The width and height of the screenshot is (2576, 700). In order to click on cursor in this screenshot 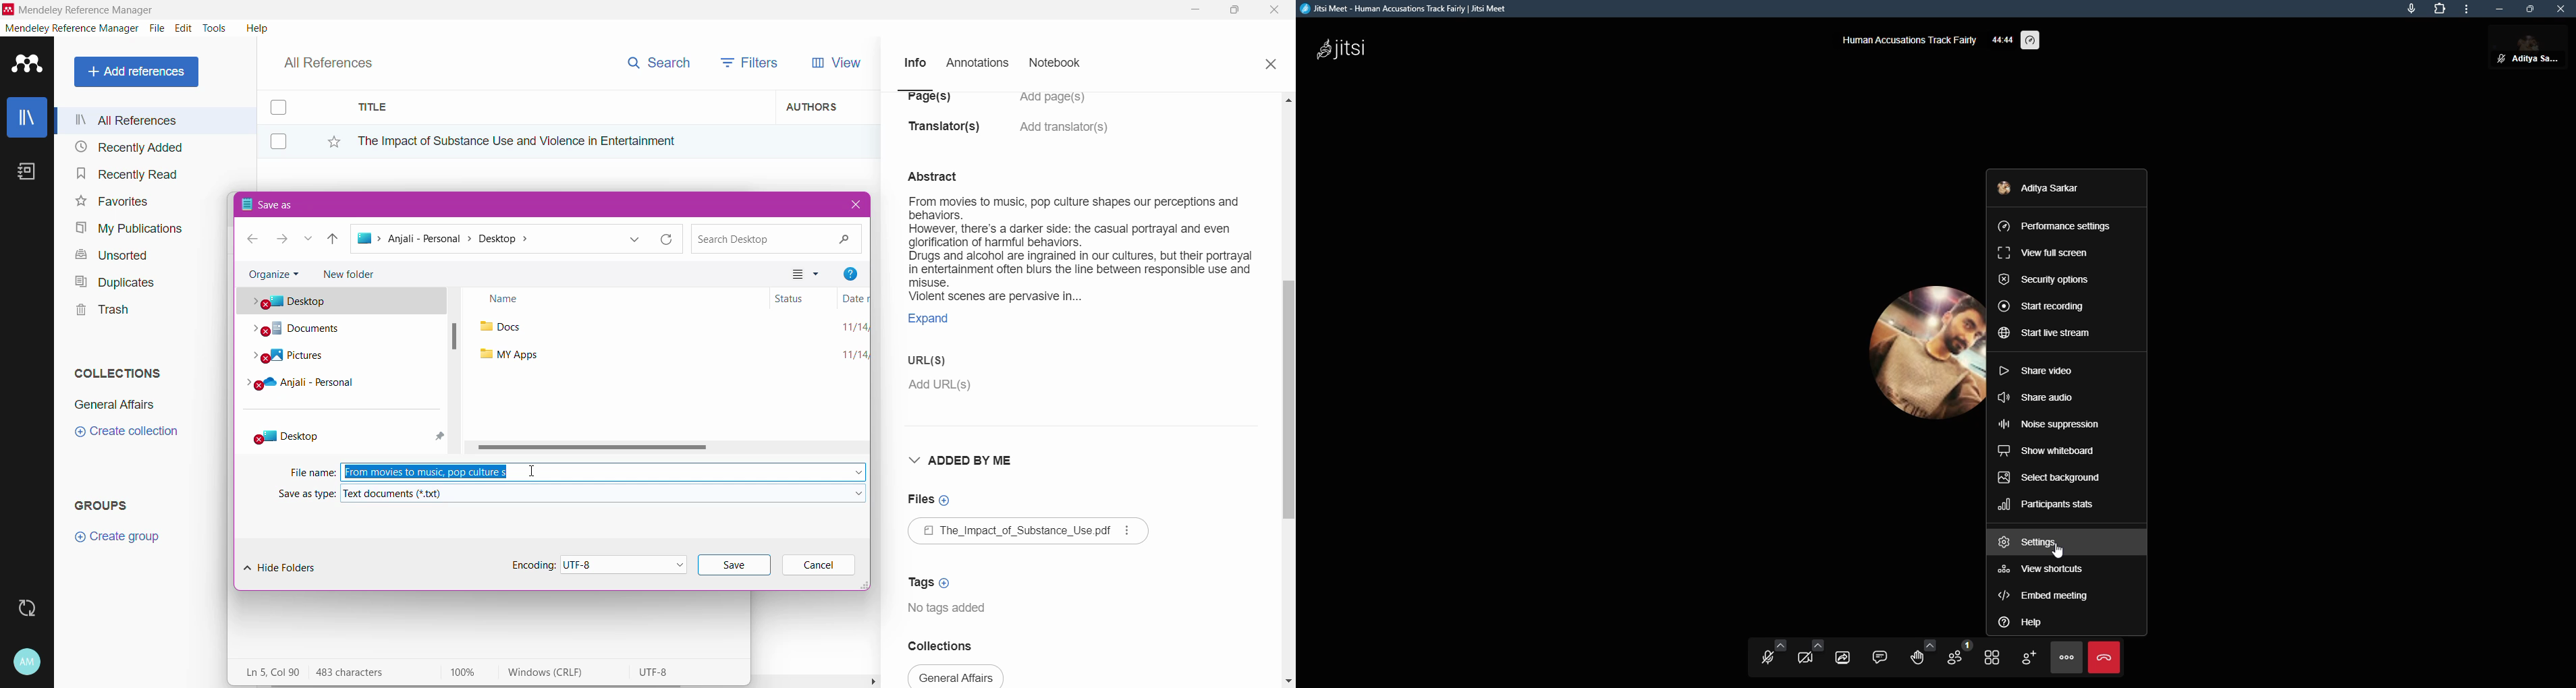, I will do `click(530, 471)`.